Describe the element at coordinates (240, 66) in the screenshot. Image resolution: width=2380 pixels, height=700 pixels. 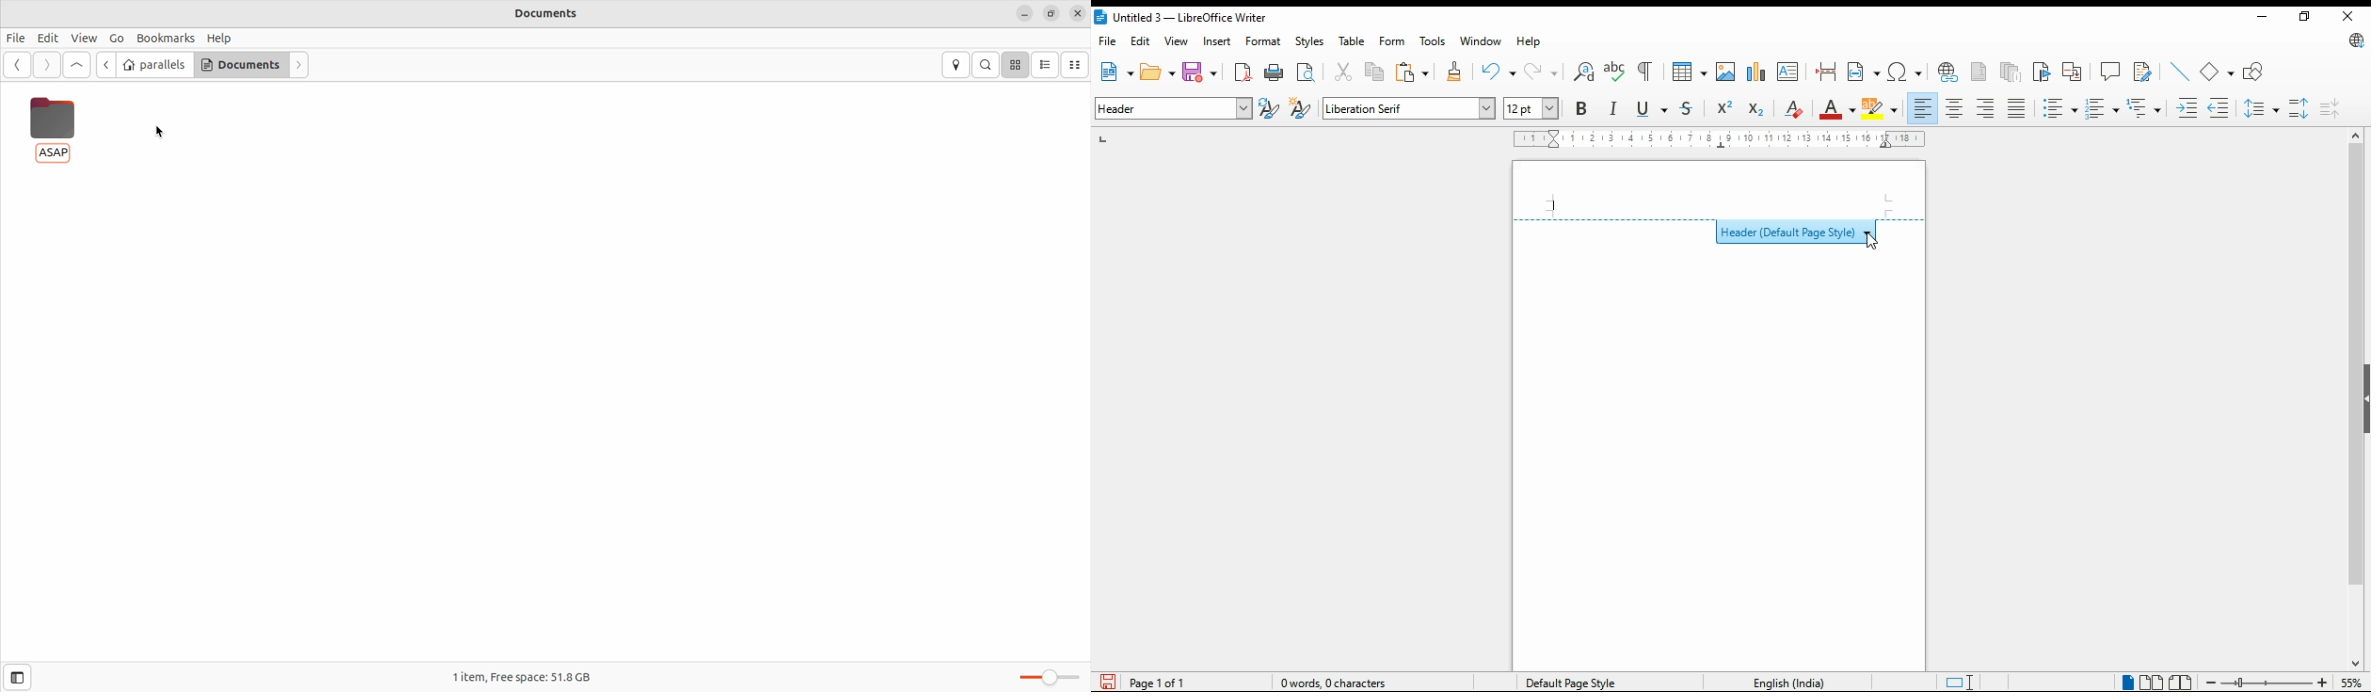
I see `Documents` at that location.